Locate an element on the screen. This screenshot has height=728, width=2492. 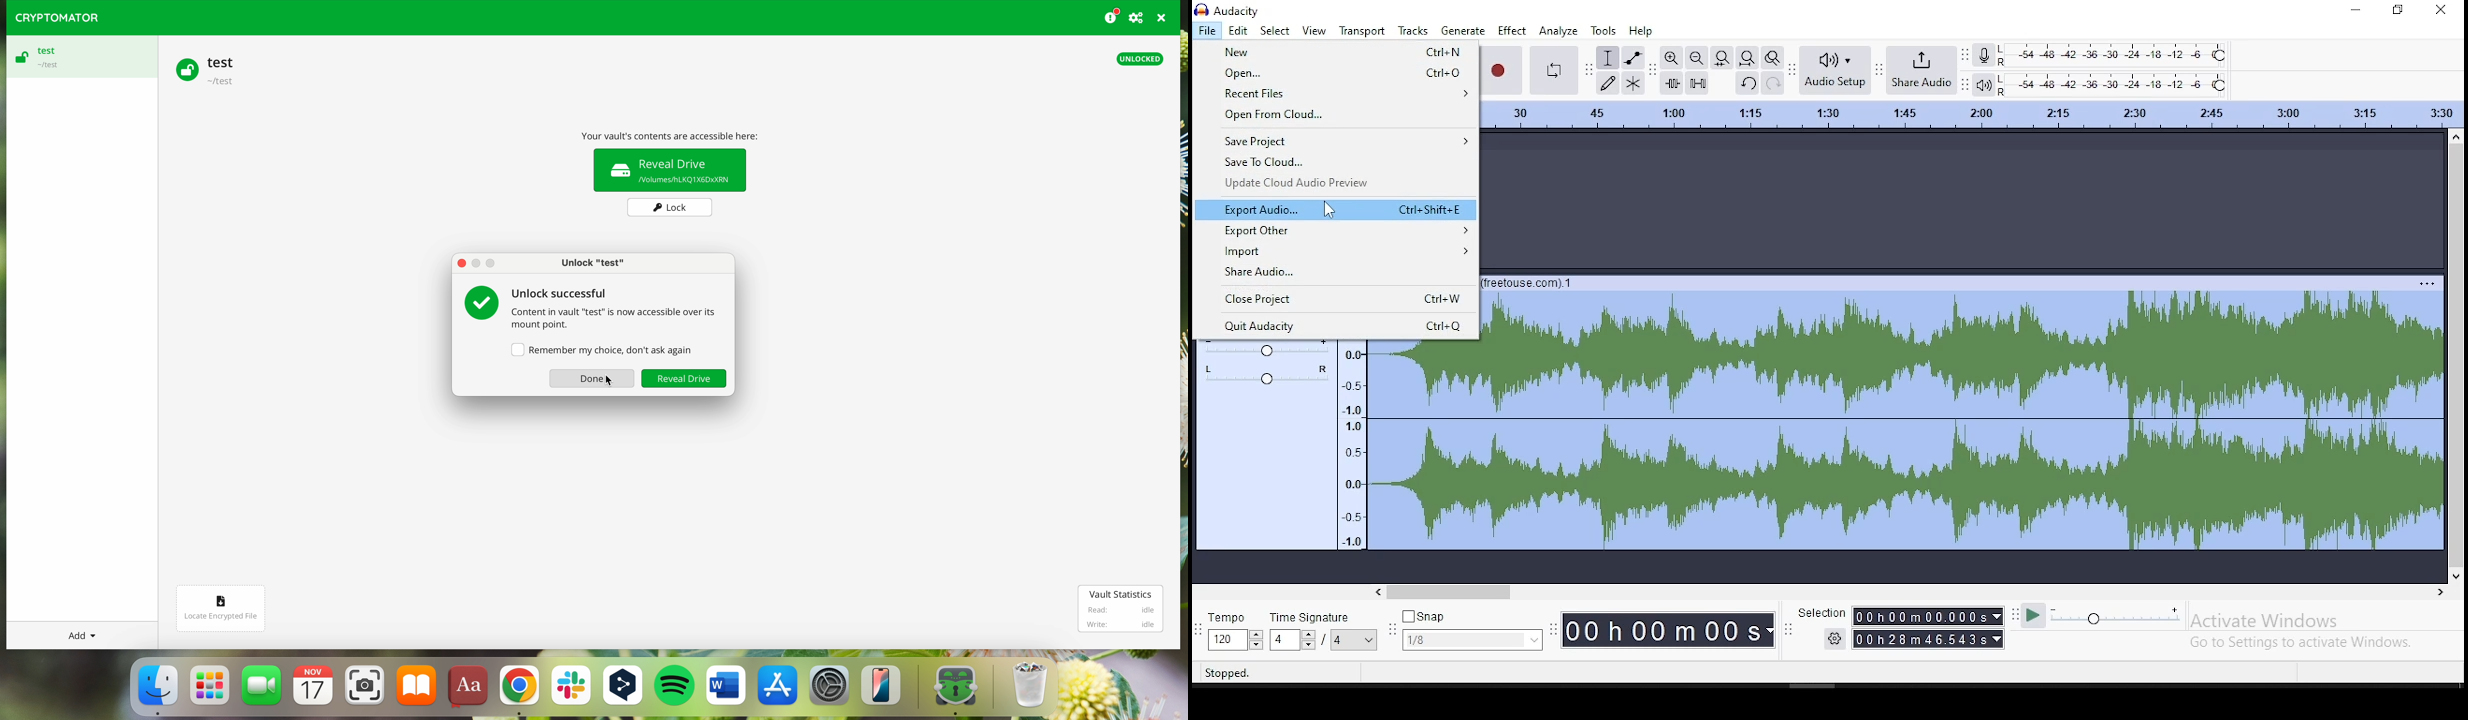
playback meter is located at coordinates (1984, 83).